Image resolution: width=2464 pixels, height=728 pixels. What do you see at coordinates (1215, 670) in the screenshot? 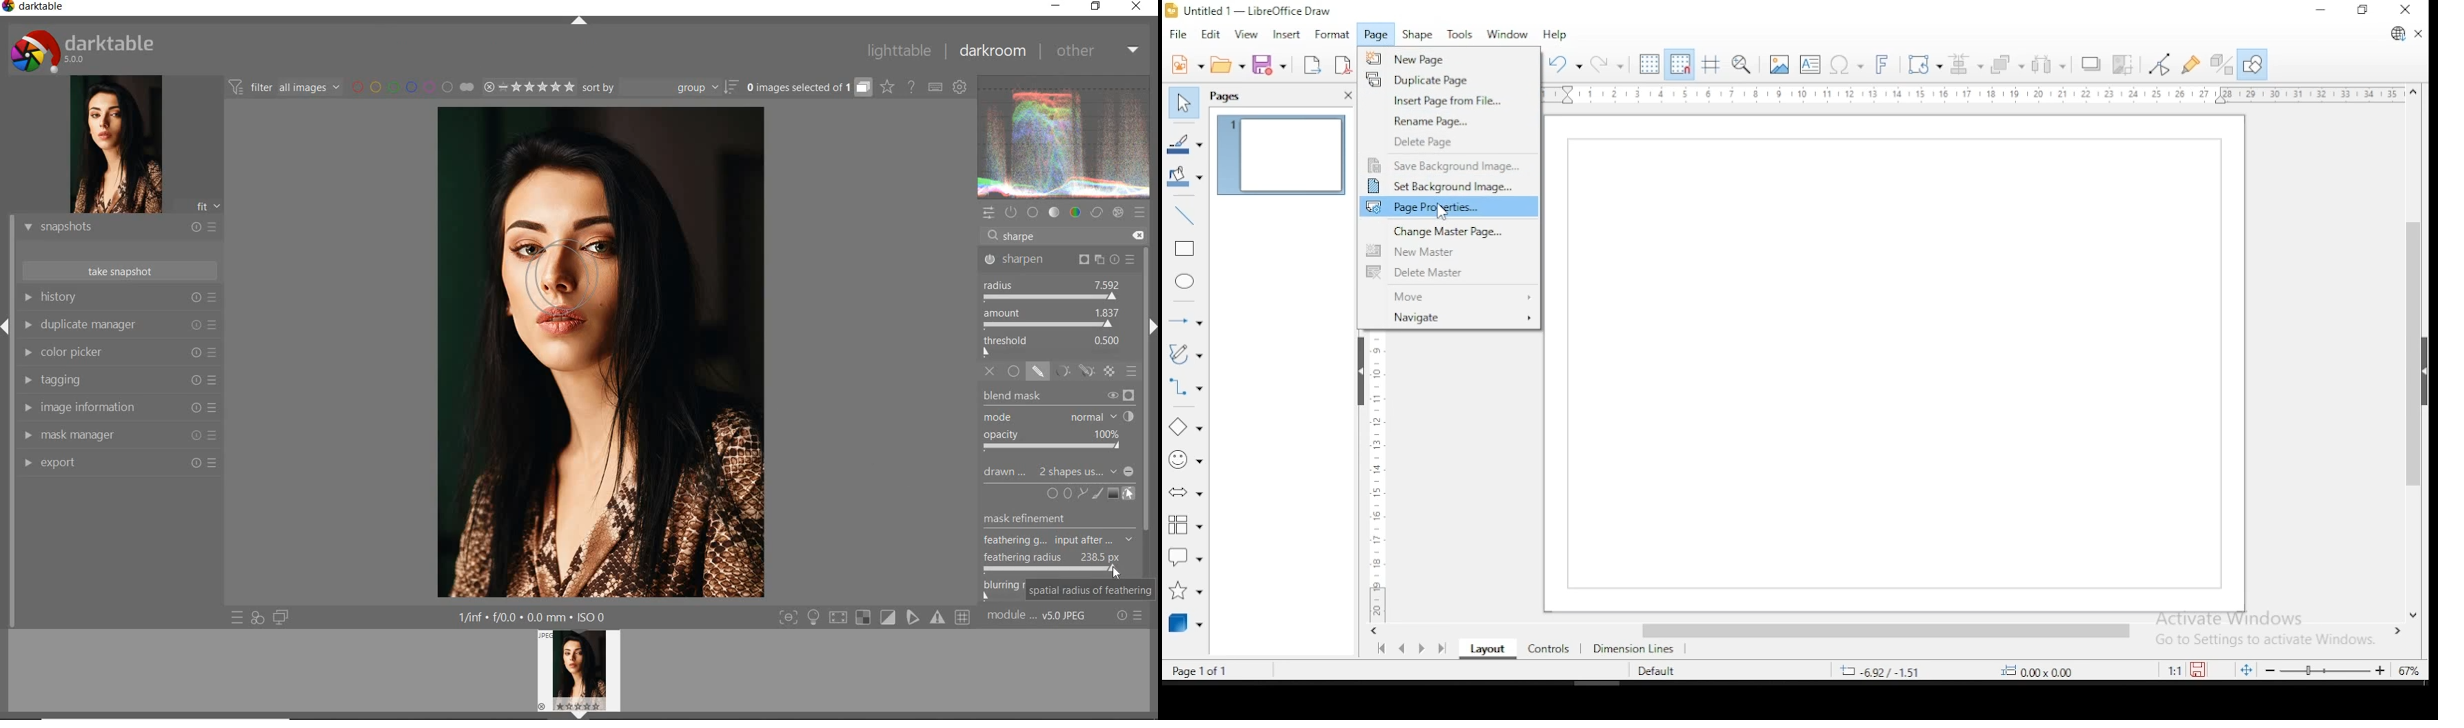
I see `Page Info` at bounding box center [1215, 670].